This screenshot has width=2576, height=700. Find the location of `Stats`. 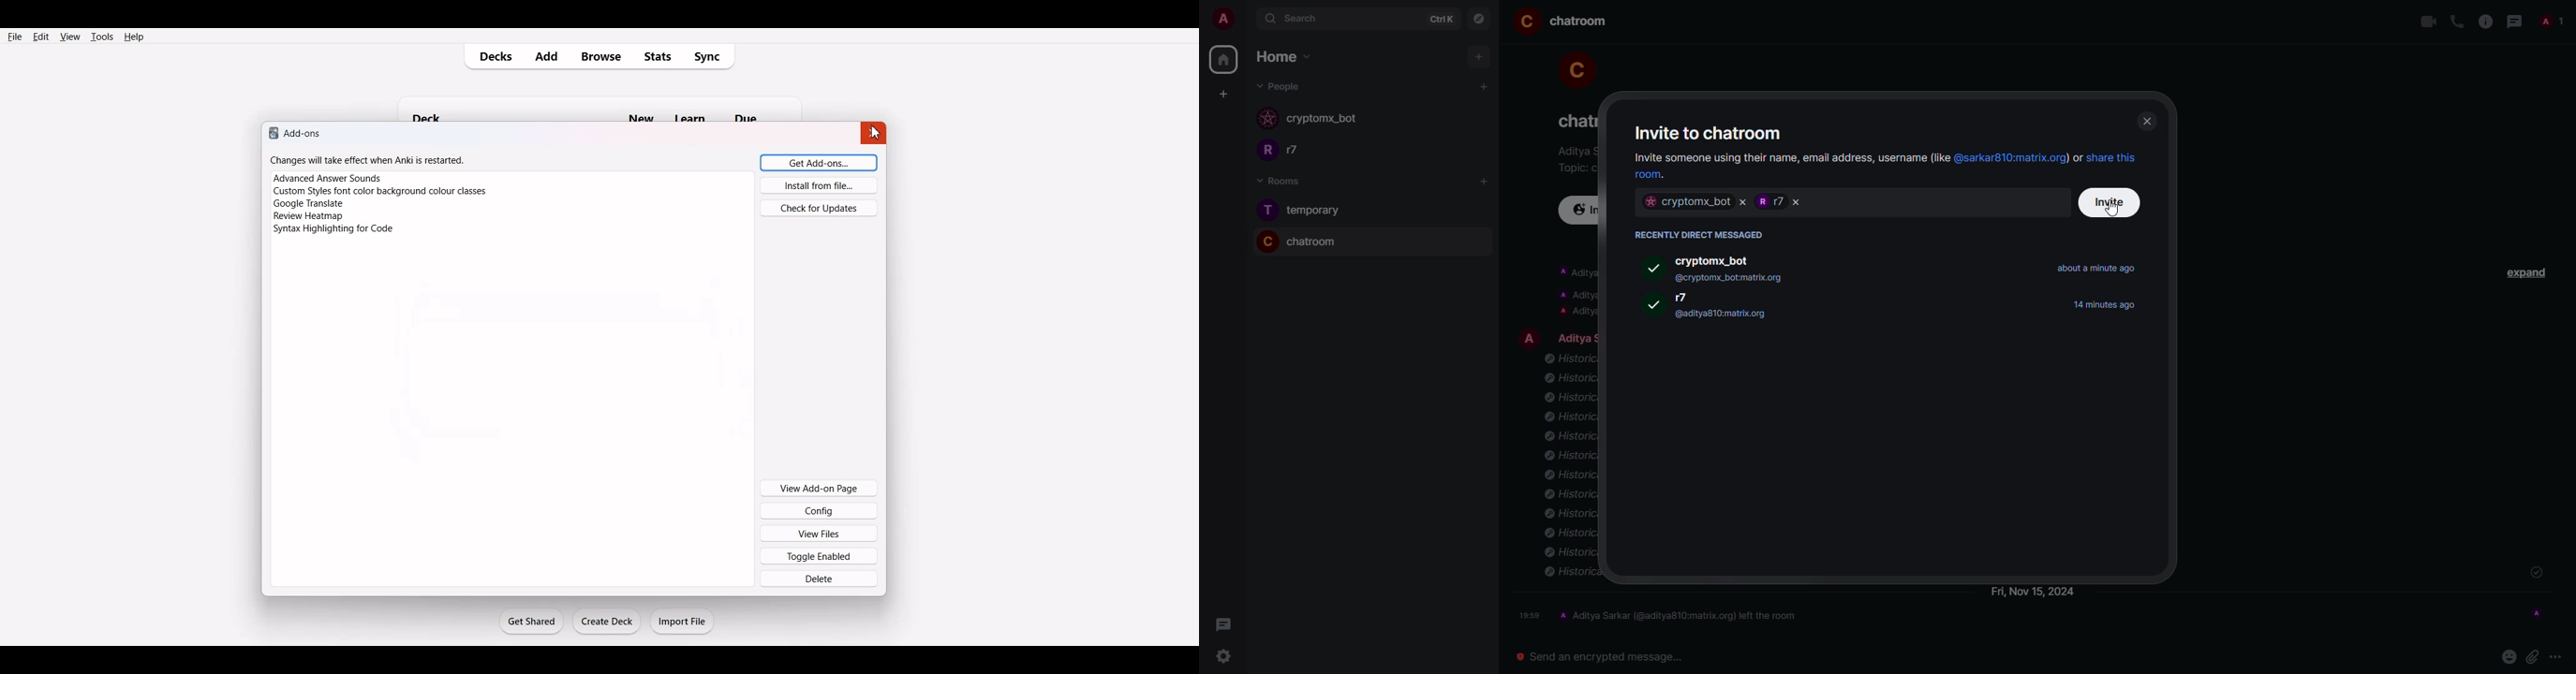

Stats is located at coordinates (659, 56).